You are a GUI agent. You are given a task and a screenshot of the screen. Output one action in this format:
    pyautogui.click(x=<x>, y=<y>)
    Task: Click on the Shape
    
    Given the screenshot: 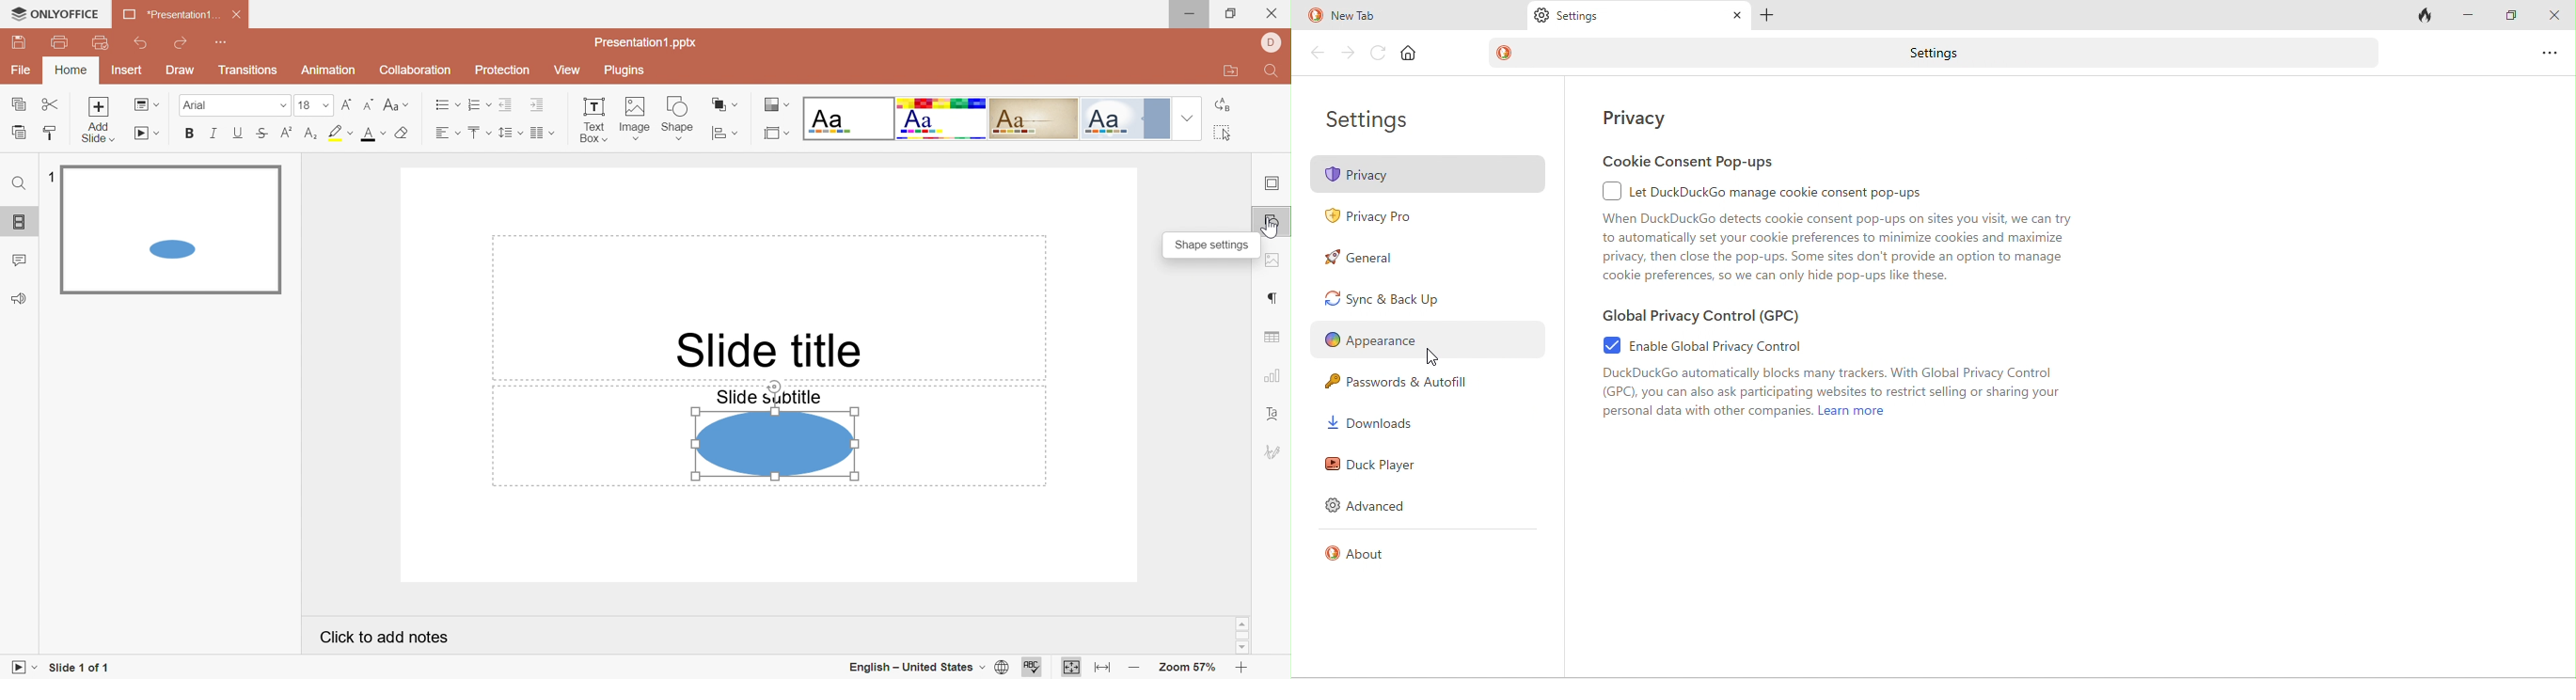 What is the action you would take?
    pyautogui.click(x=775, y=444)
    